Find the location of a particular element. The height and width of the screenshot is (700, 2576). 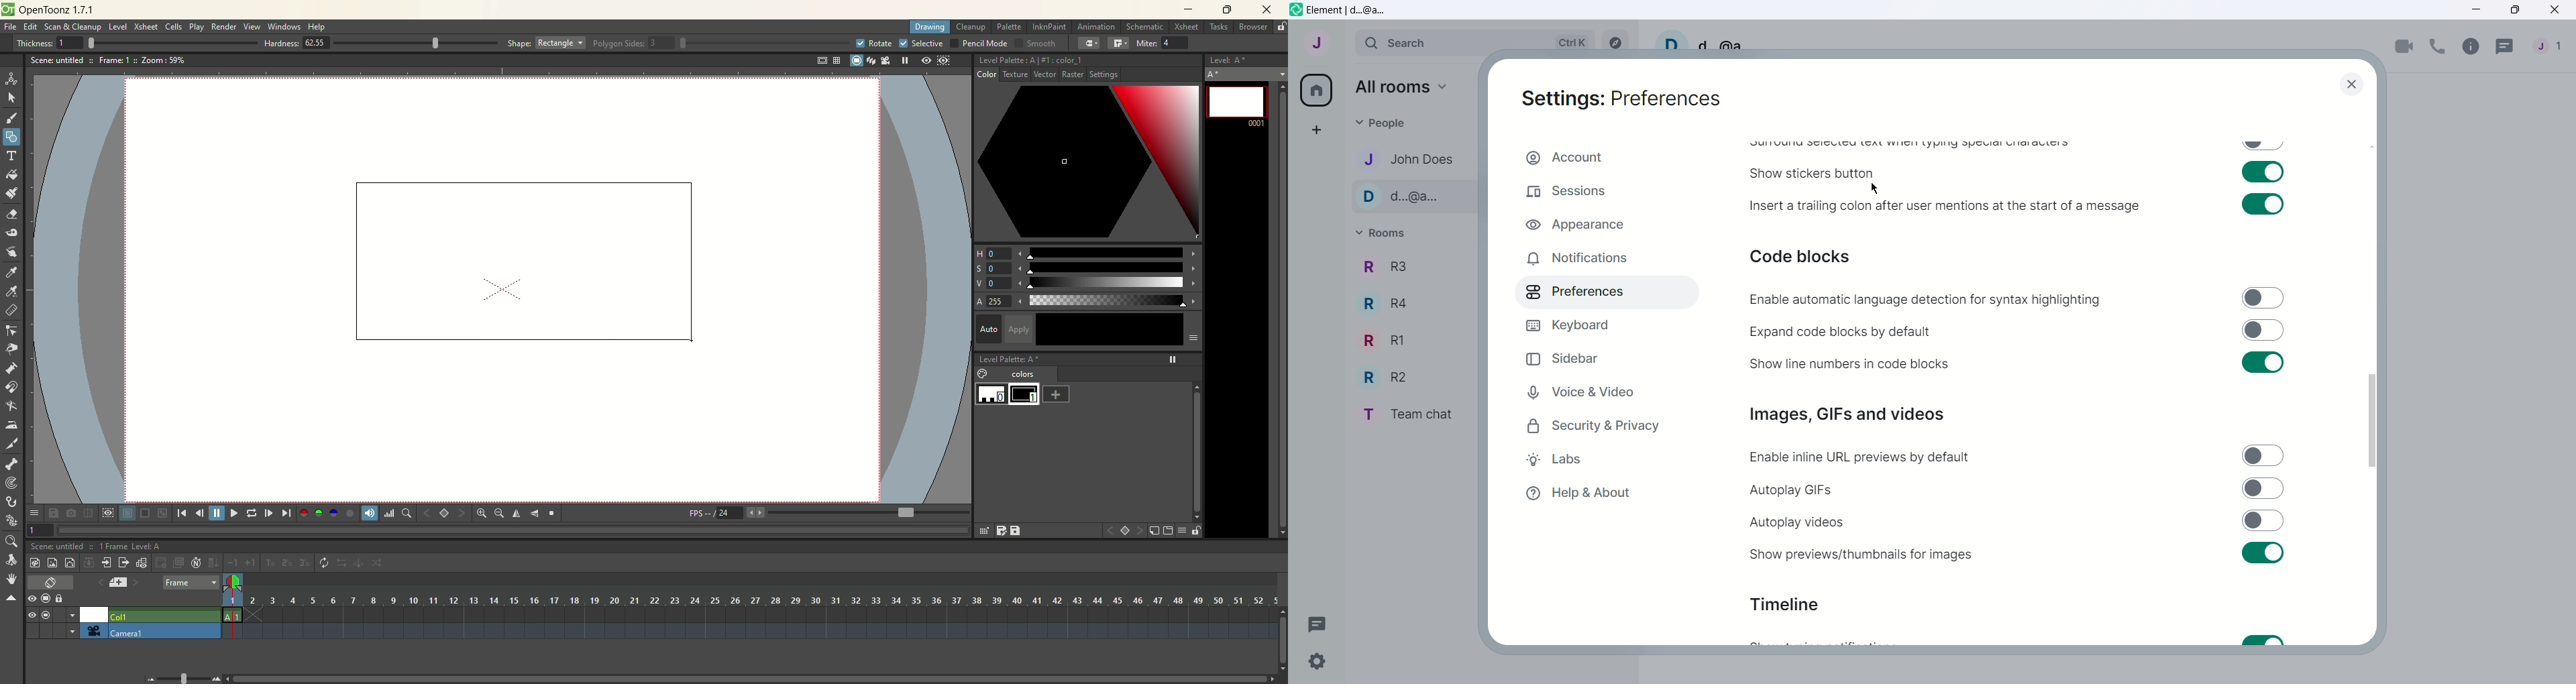

Toggle switch on for insert a trailing colon after user mentions at the start of a message is located at coordinates (2263, 204).